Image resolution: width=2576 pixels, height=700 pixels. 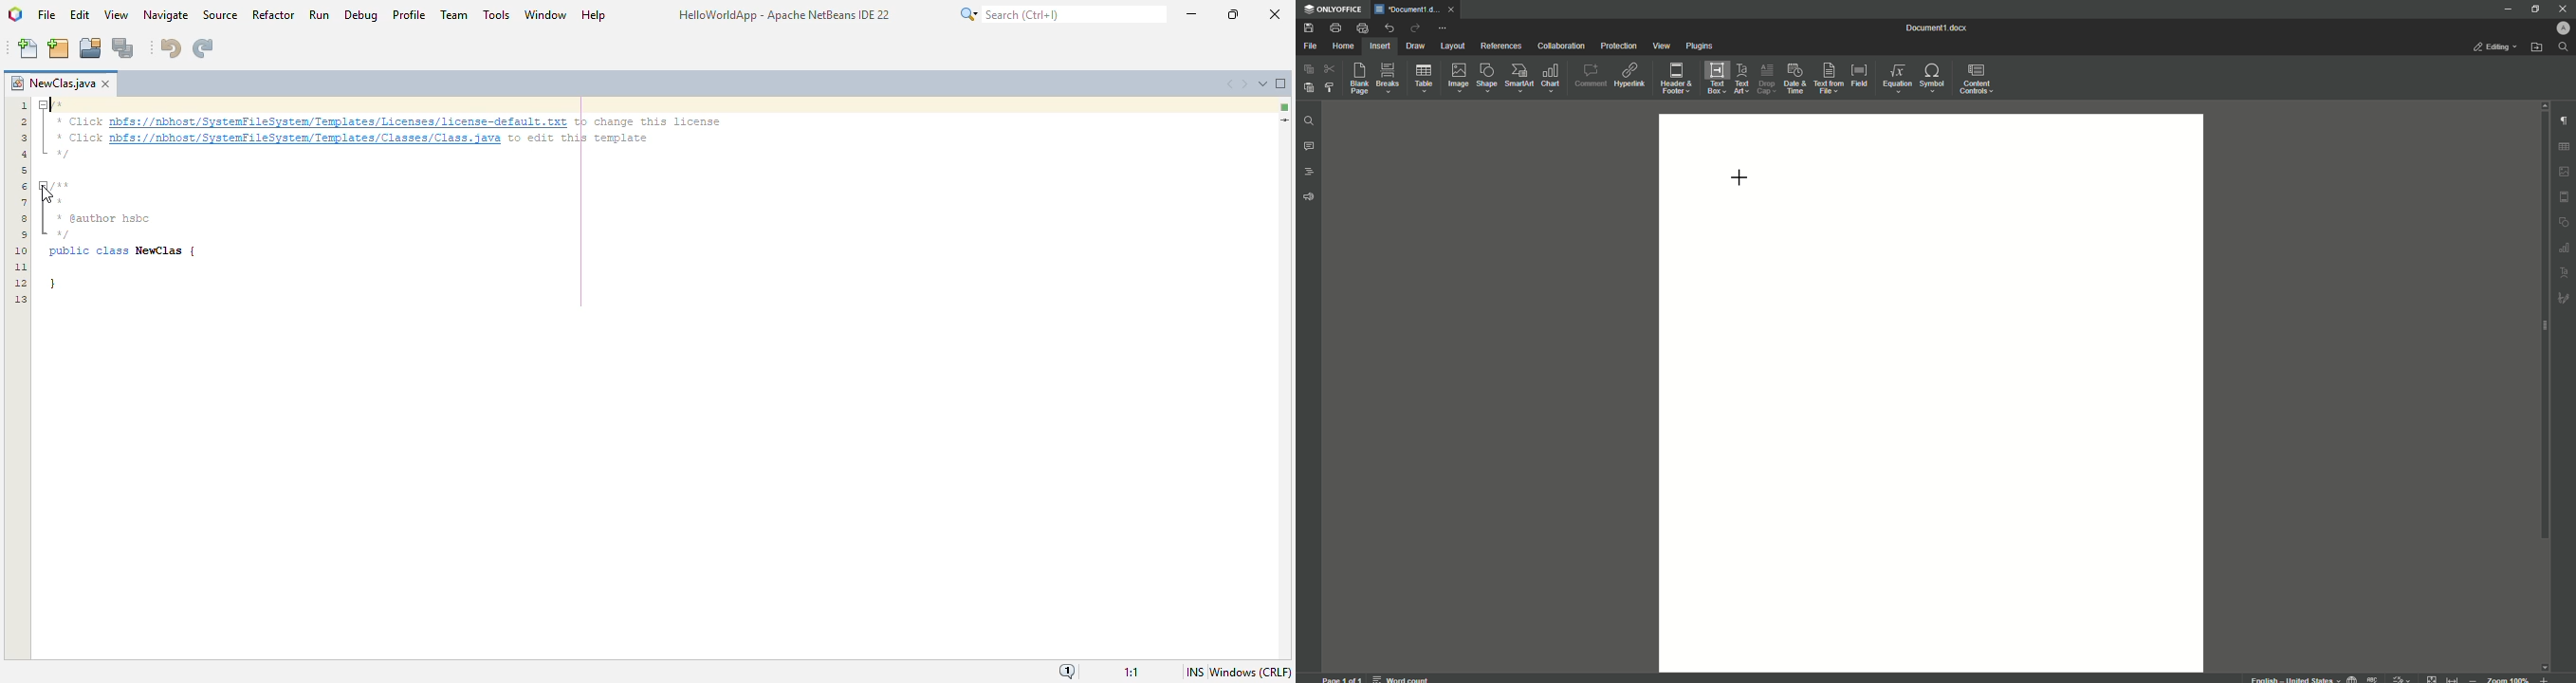 What do you see at coordinates (1330, 87) in the screenshot?
I see `Choose Styles` at bounding box center [1330, 87].